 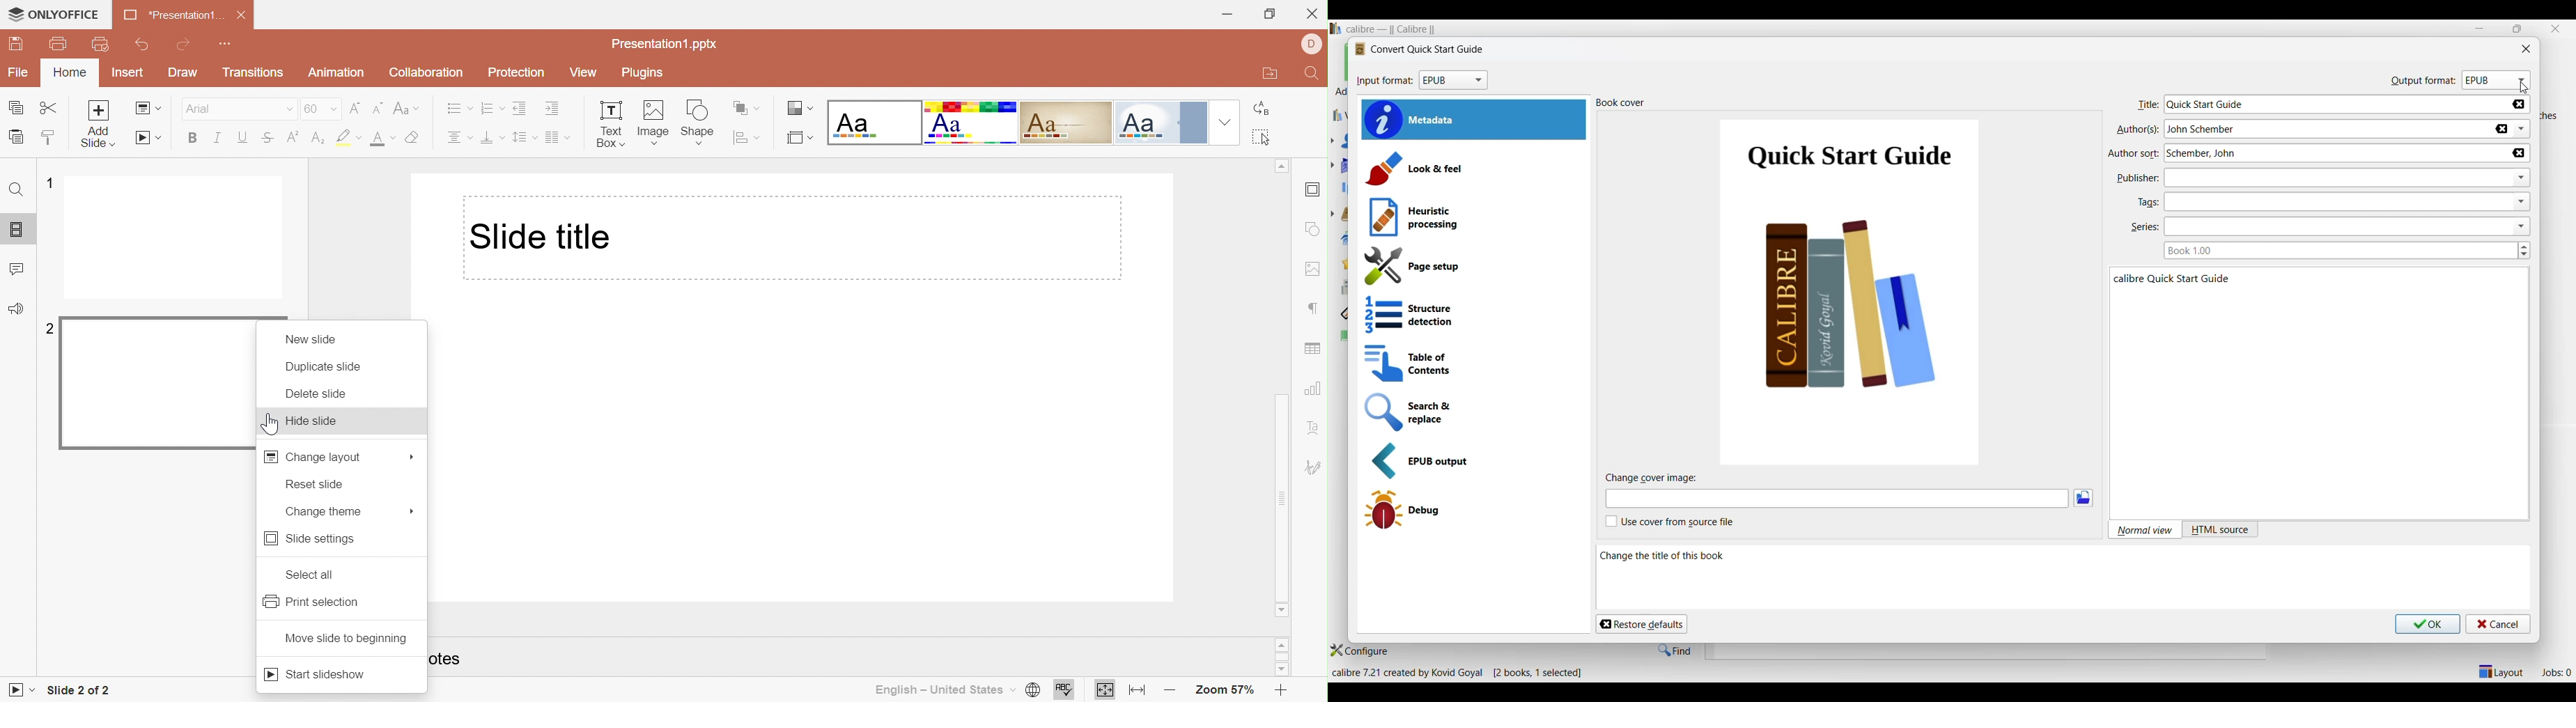 What do you see at coordinates (2521, 86) in the screenshot?
I see `cursor` at bounding box center [2521, 86].